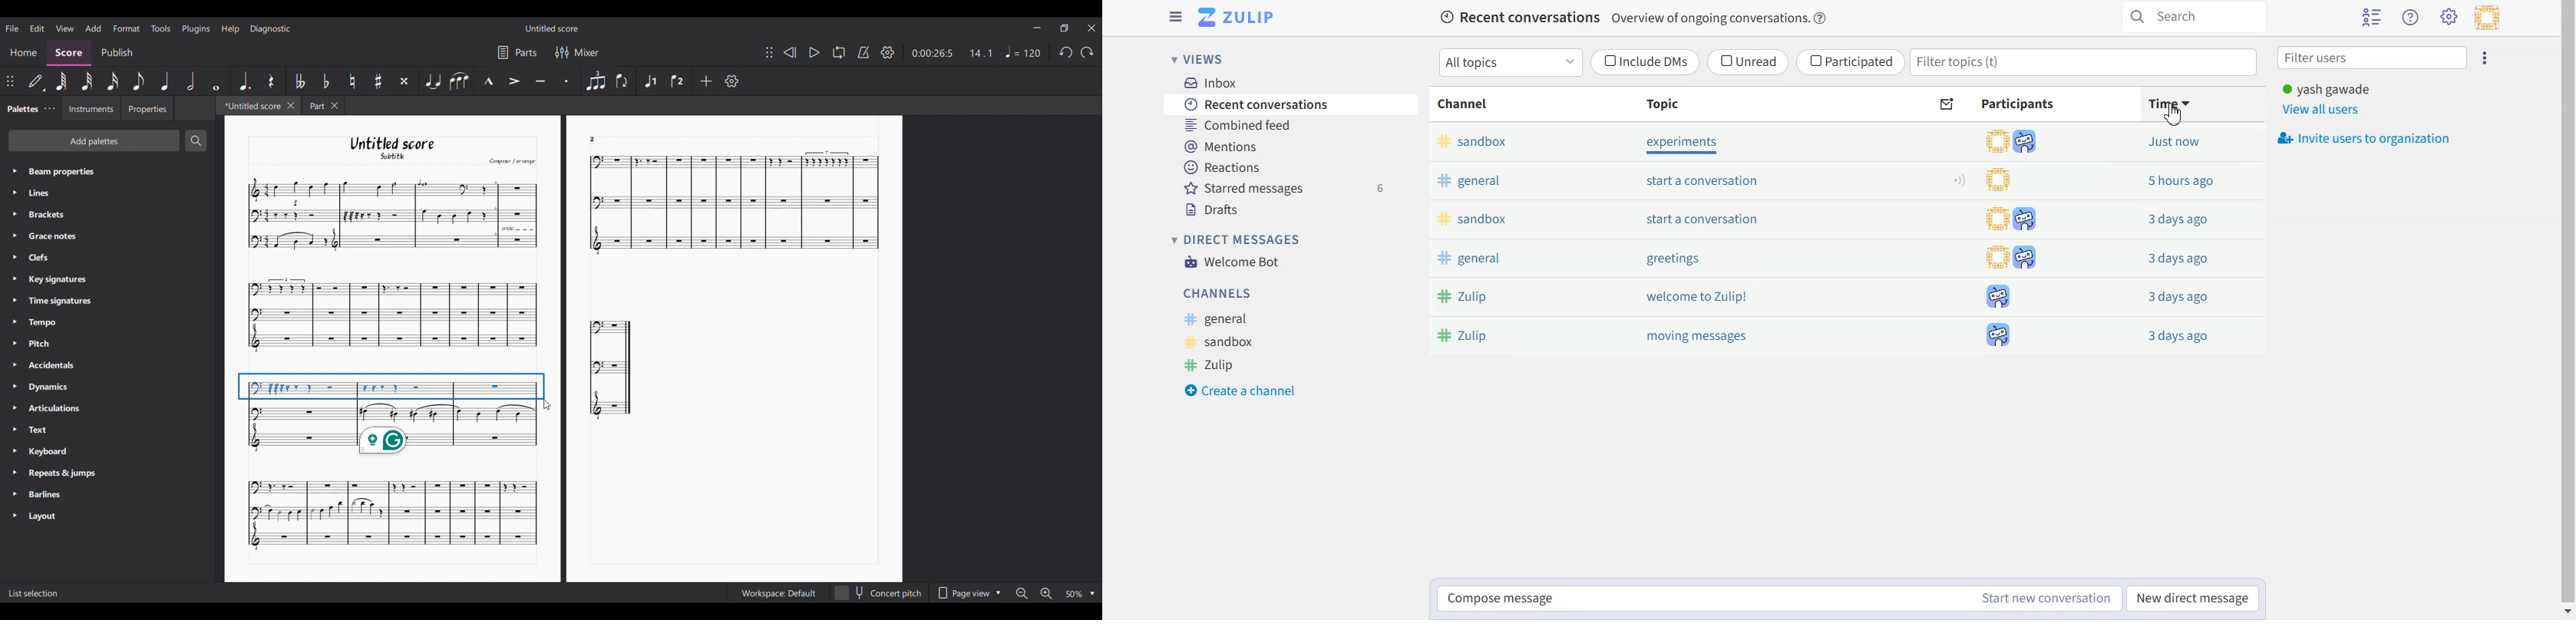 This screenshot has height=644, width=2576. I want to click on Channels, so click(1216, 293).